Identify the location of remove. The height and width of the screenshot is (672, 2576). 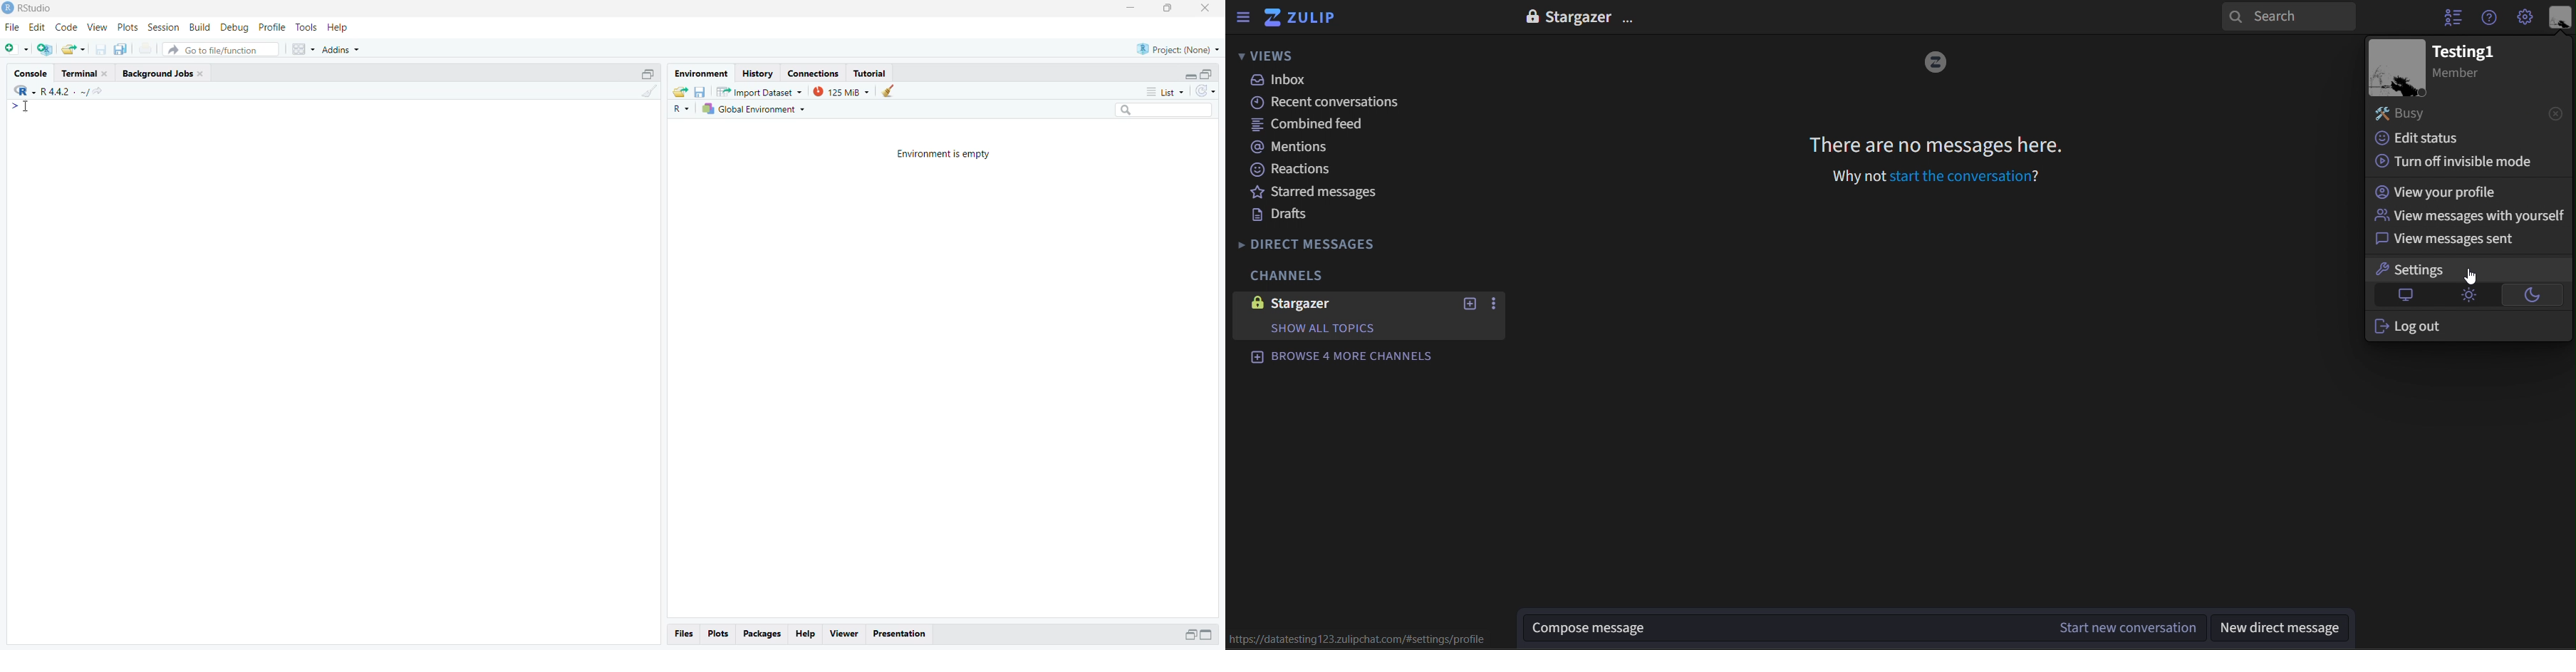
(2554, 113).